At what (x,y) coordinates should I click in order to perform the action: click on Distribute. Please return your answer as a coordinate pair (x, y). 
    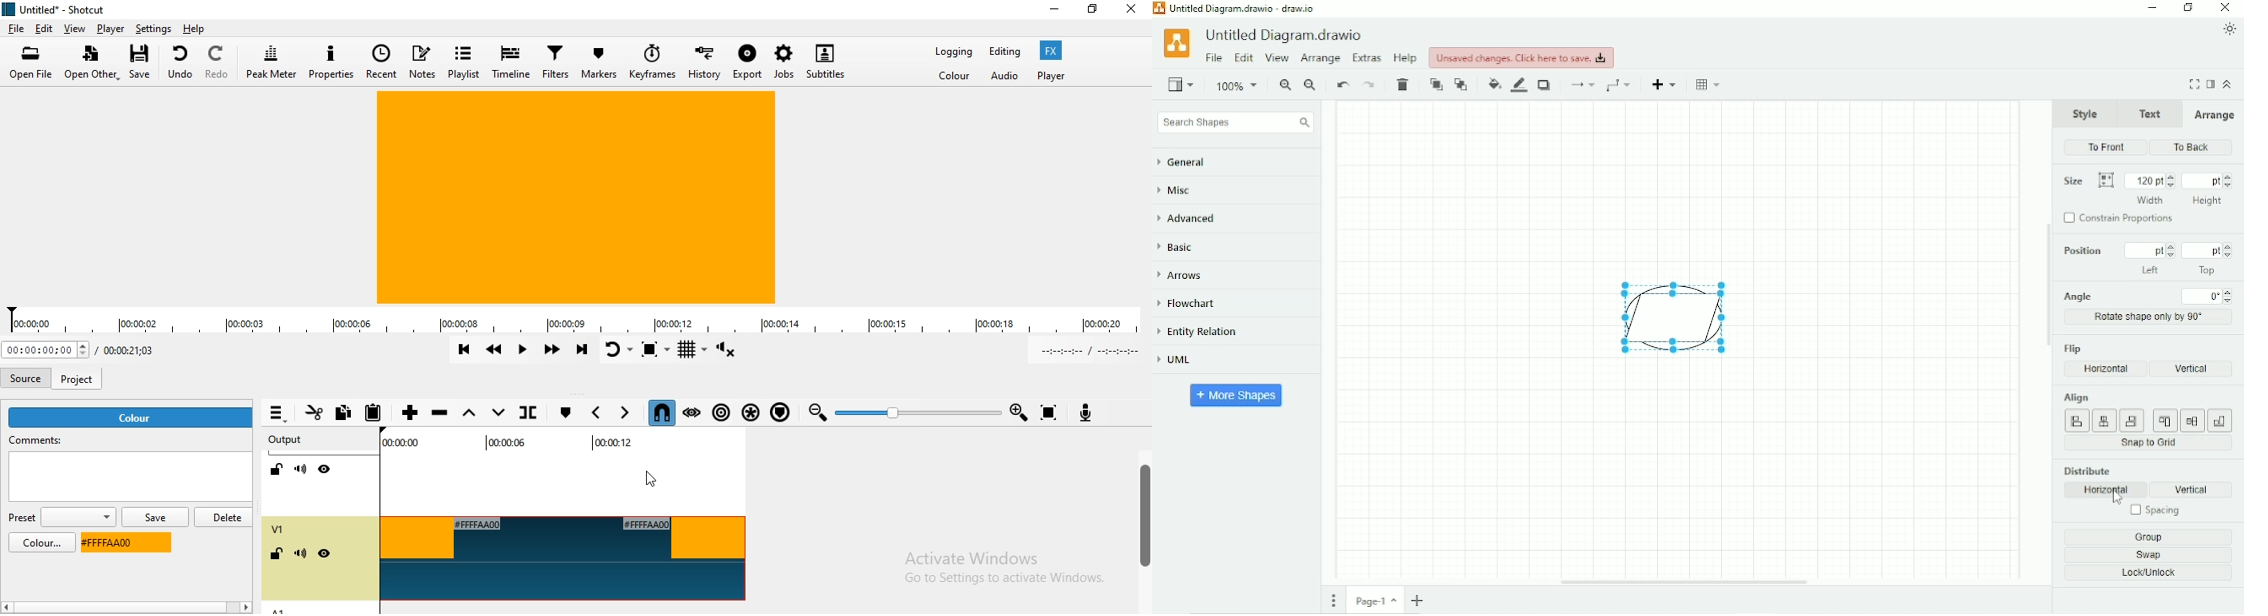
    Looking at the image, I should click on (2087, 470).